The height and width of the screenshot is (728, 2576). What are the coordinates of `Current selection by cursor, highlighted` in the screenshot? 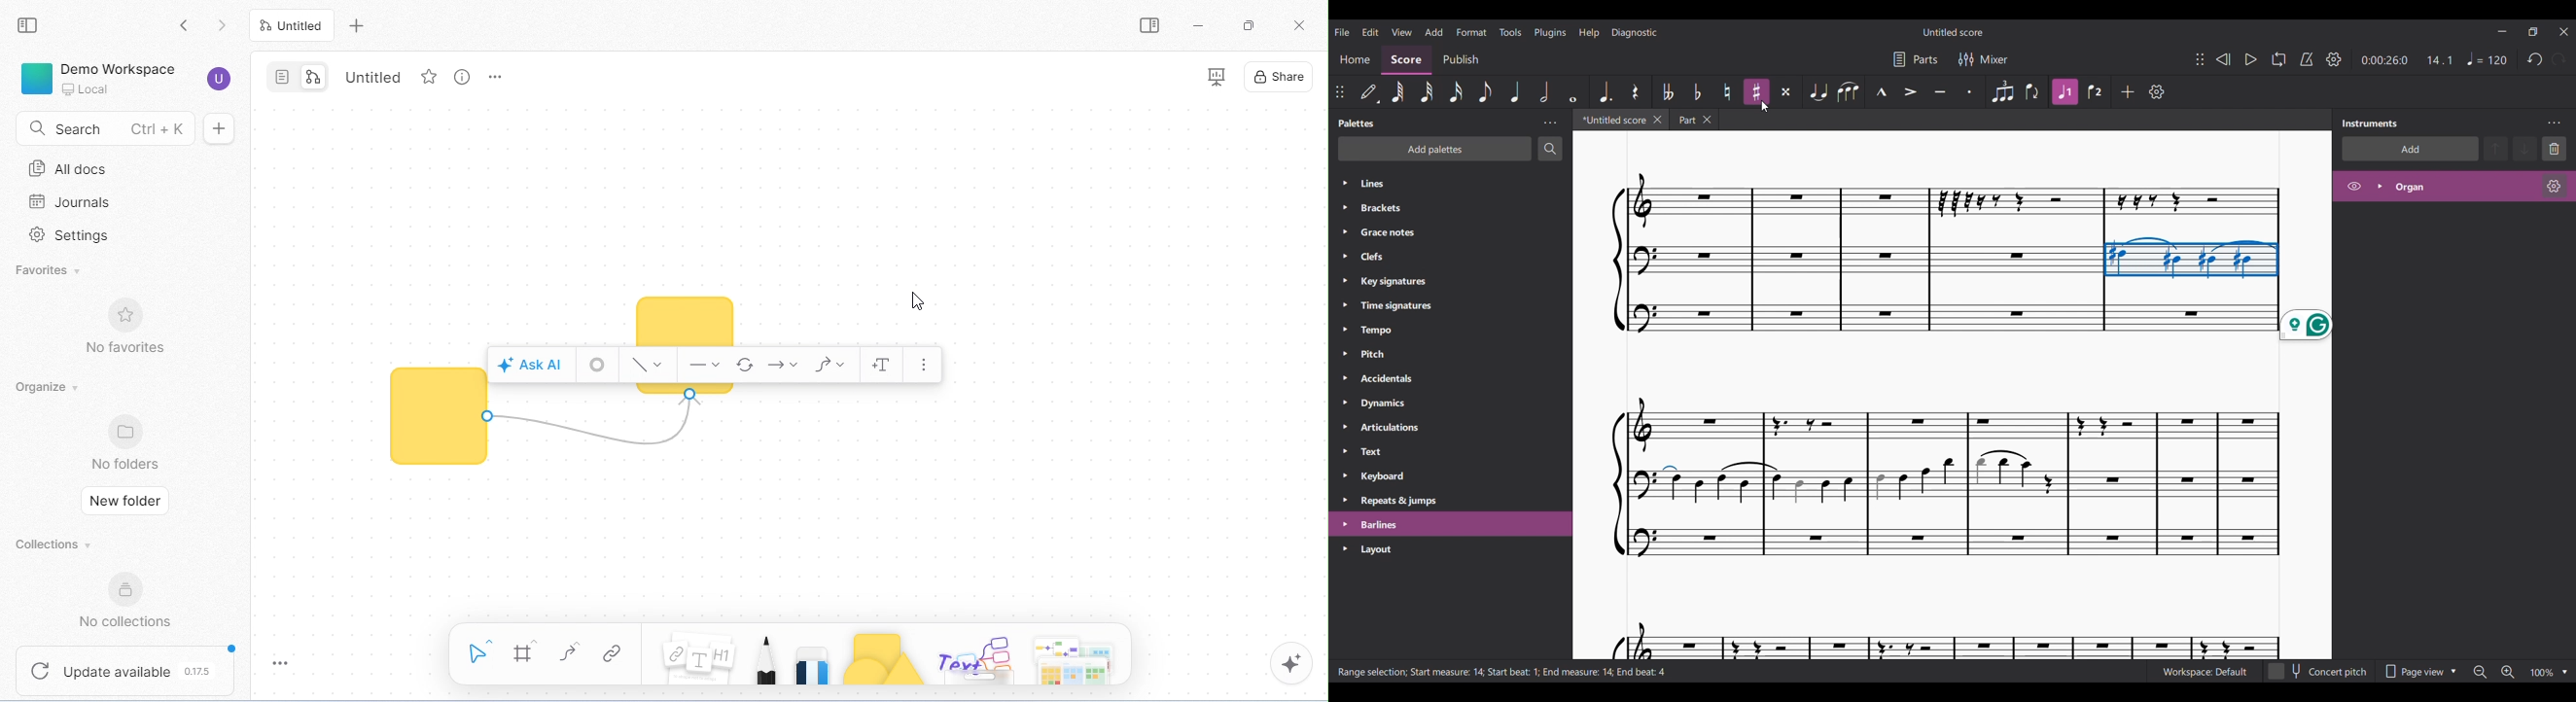 It's located at (1755, 92).